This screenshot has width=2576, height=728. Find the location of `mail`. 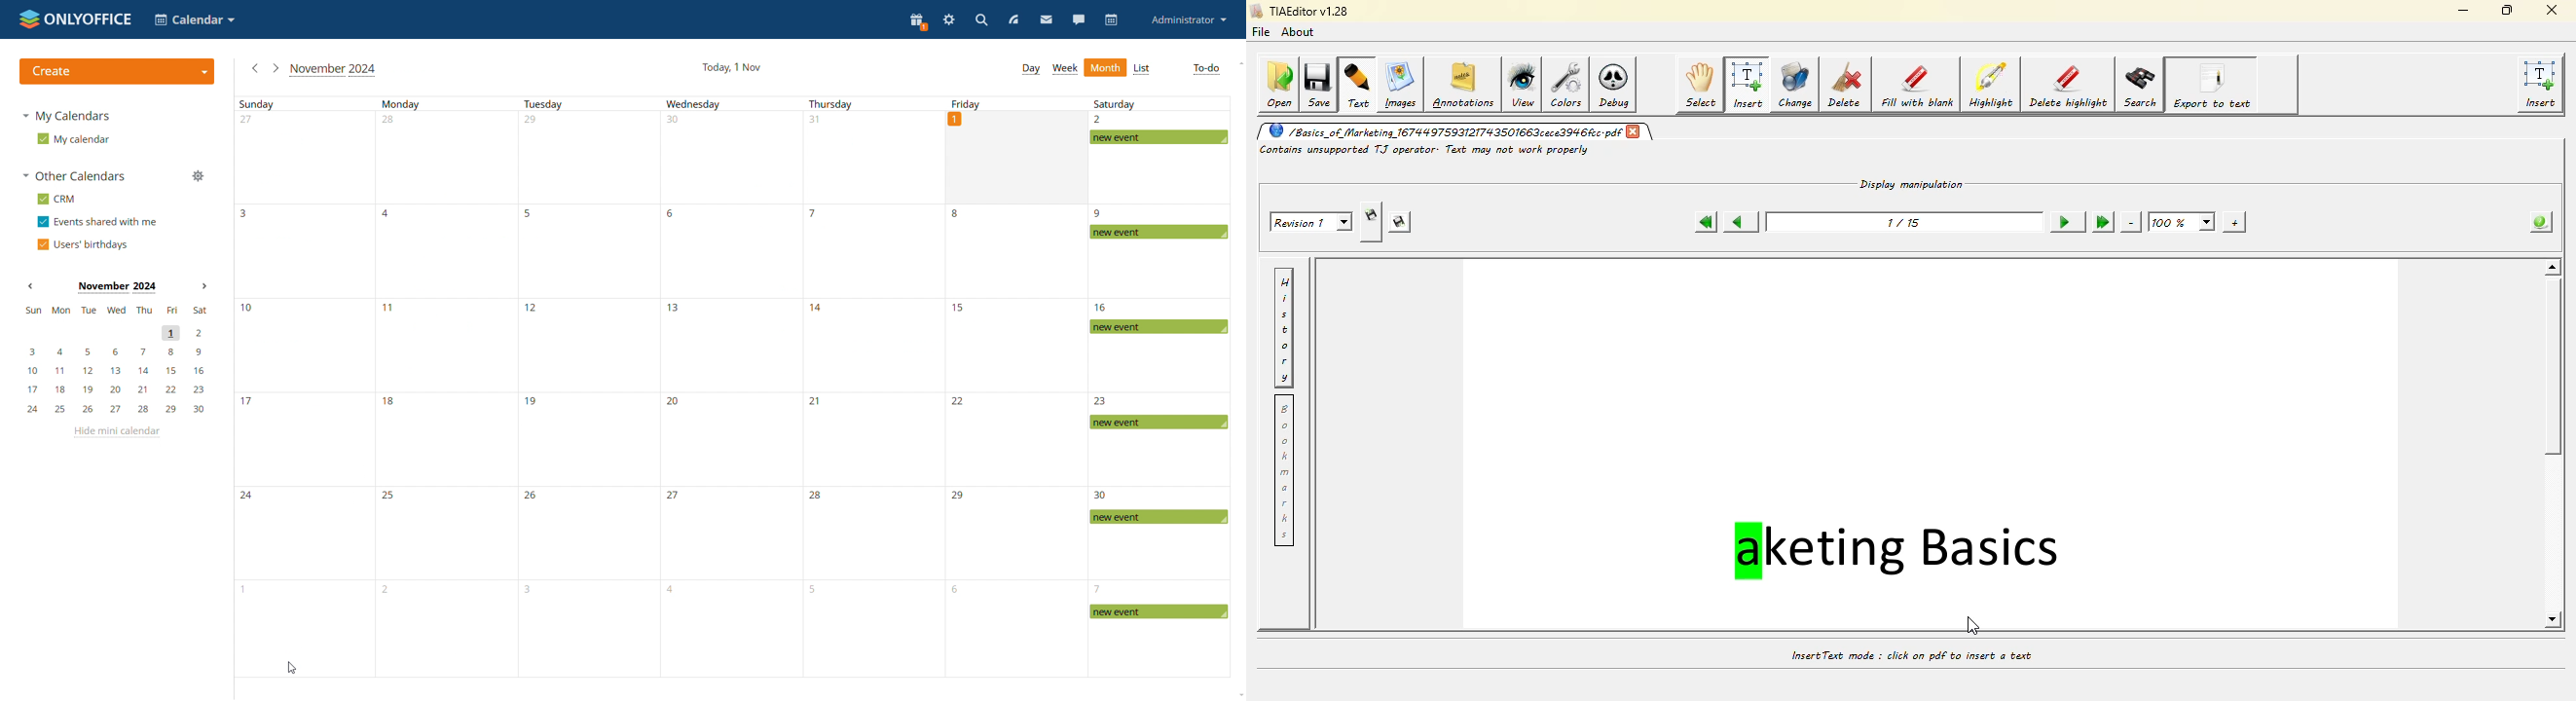

mail is located at coordinates (1047, 21).